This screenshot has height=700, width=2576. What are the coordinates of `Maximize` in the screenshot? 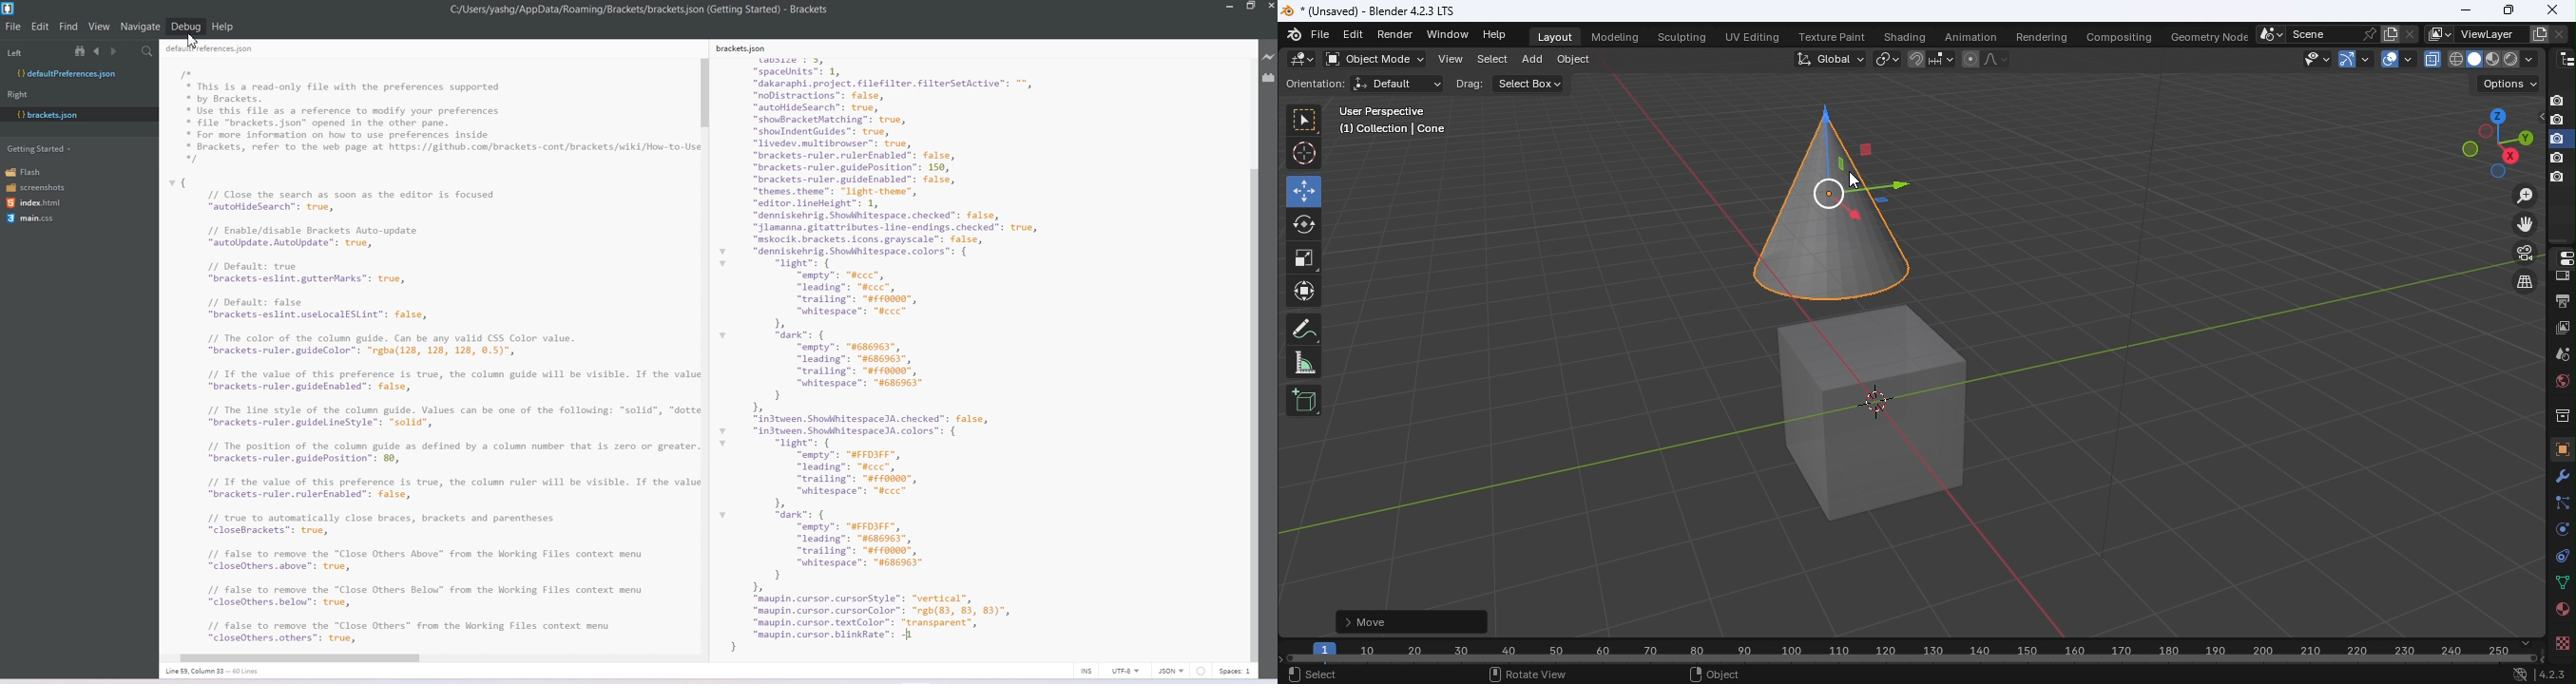 It's located at (1251, 7).